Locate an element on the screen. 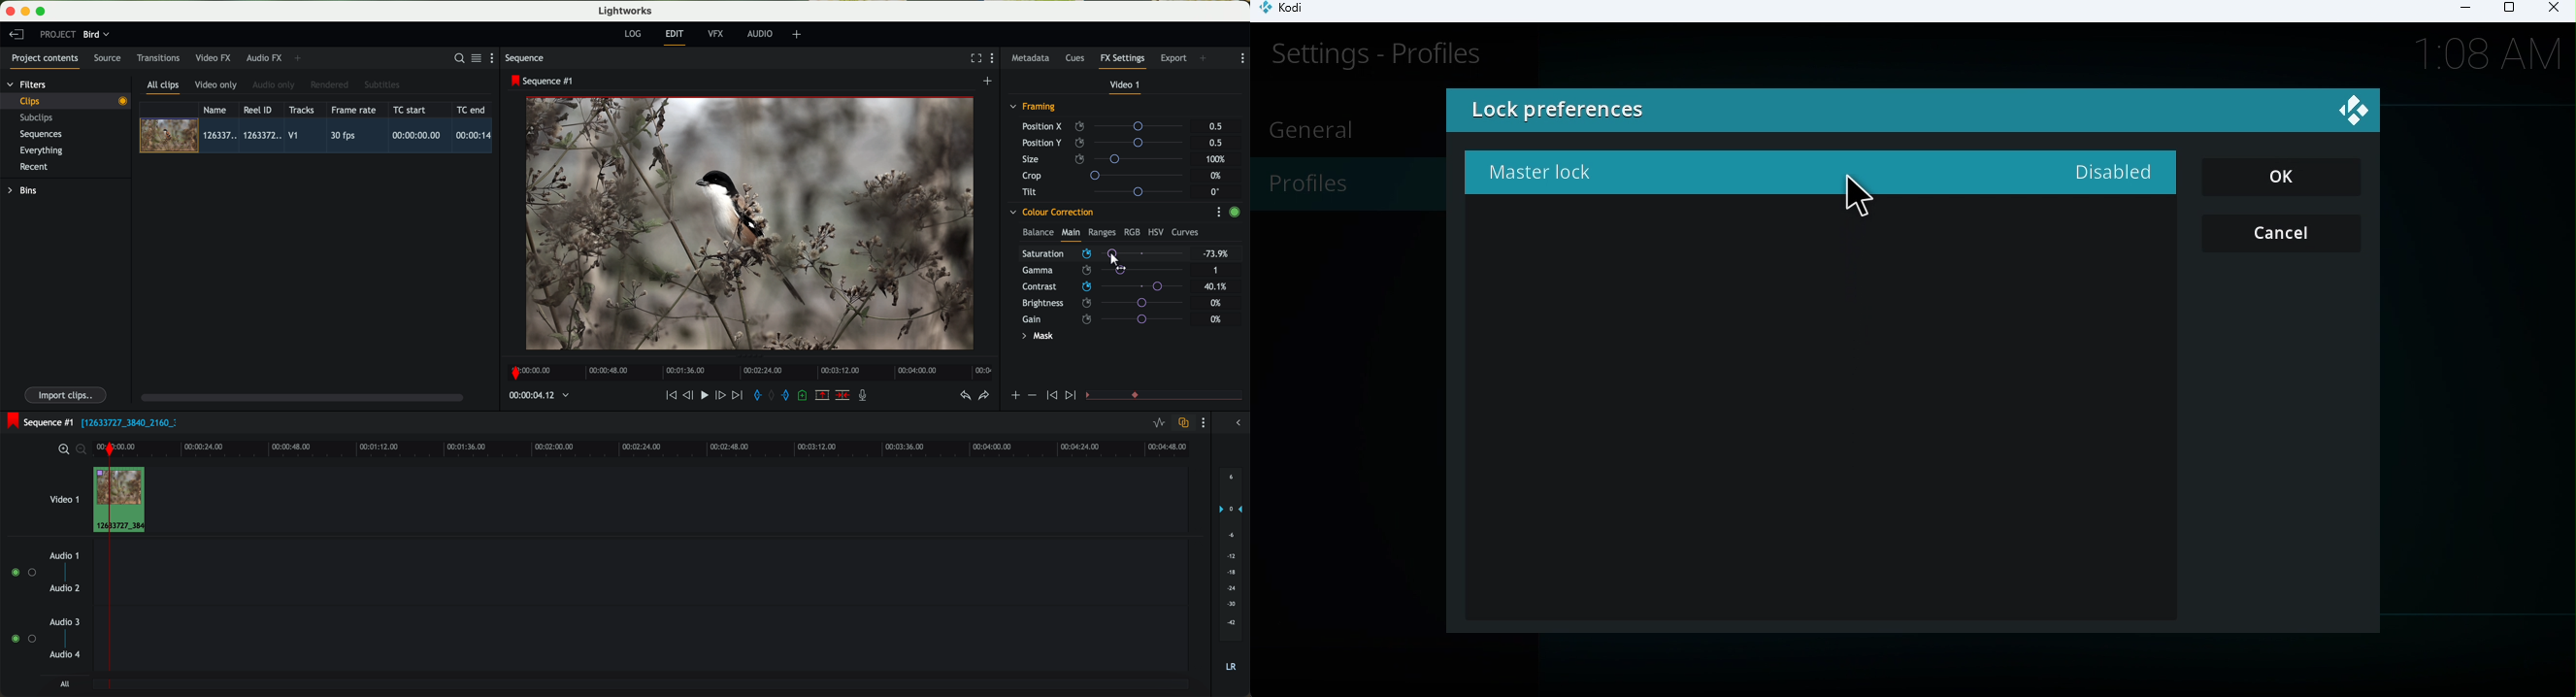  name is located at coordinates (219, 109).